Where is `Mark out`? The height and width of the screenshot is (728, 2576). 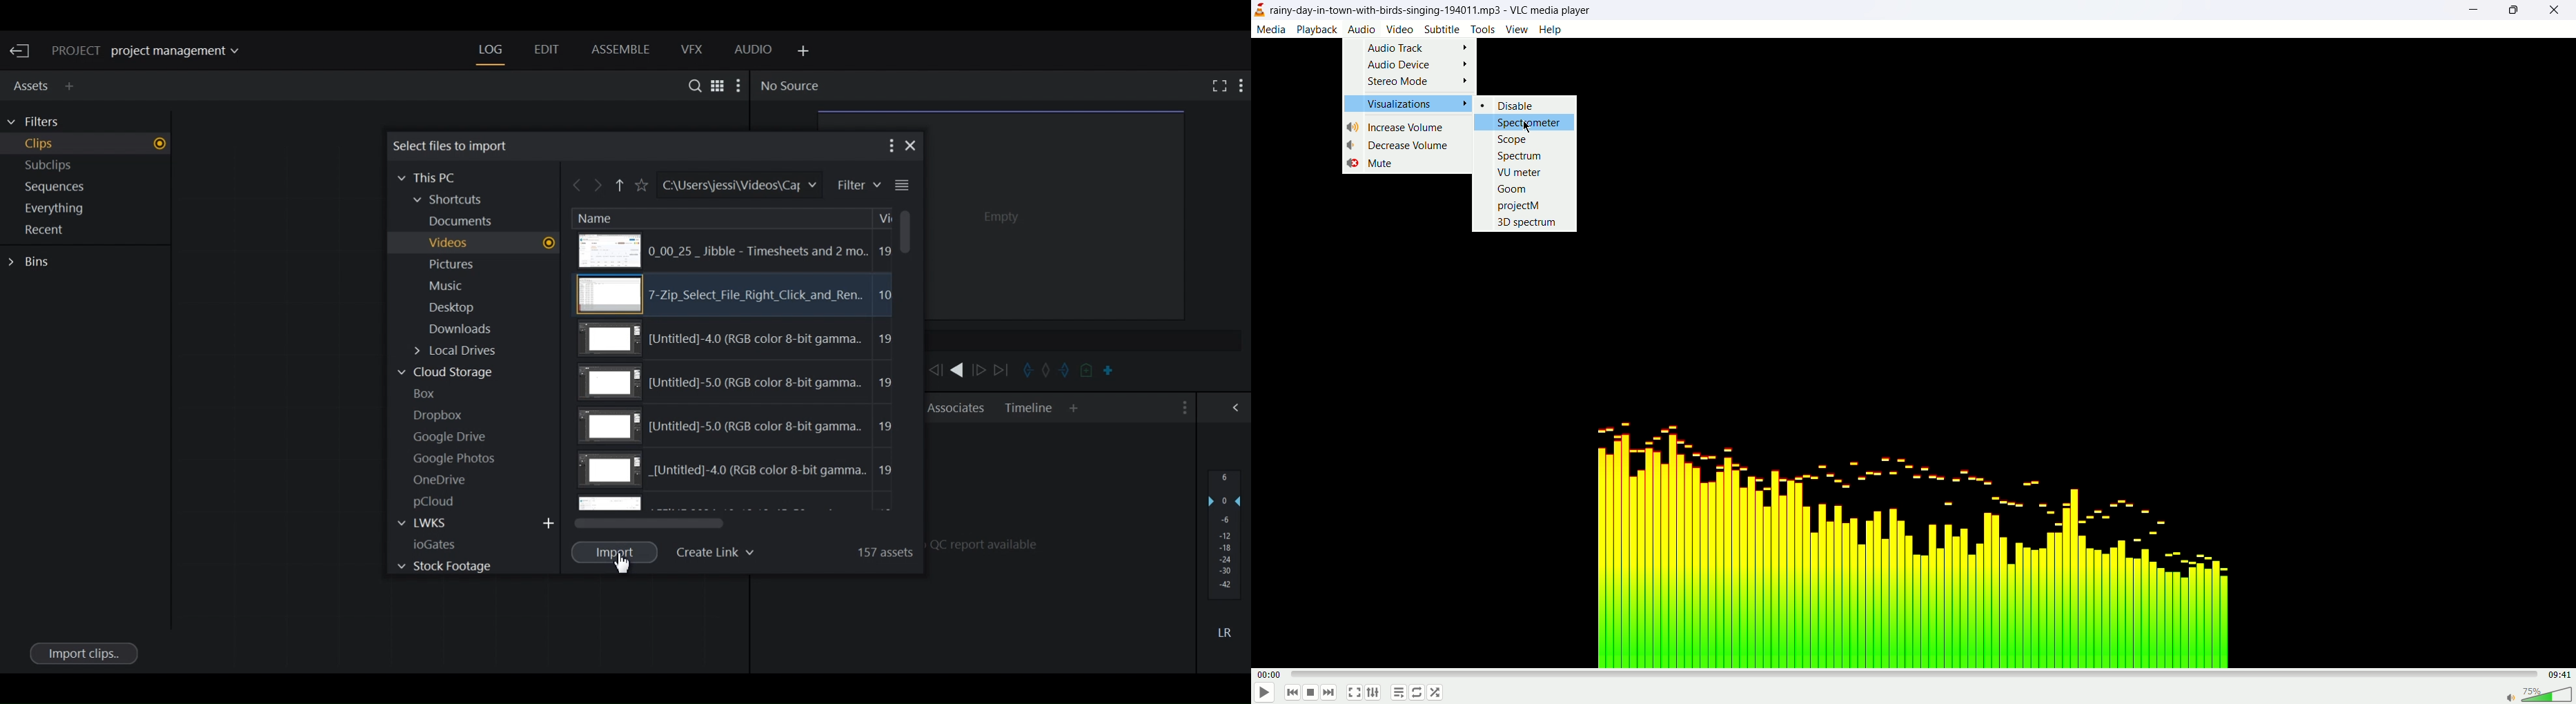 Mark out is located at coordinates (1066, 370).